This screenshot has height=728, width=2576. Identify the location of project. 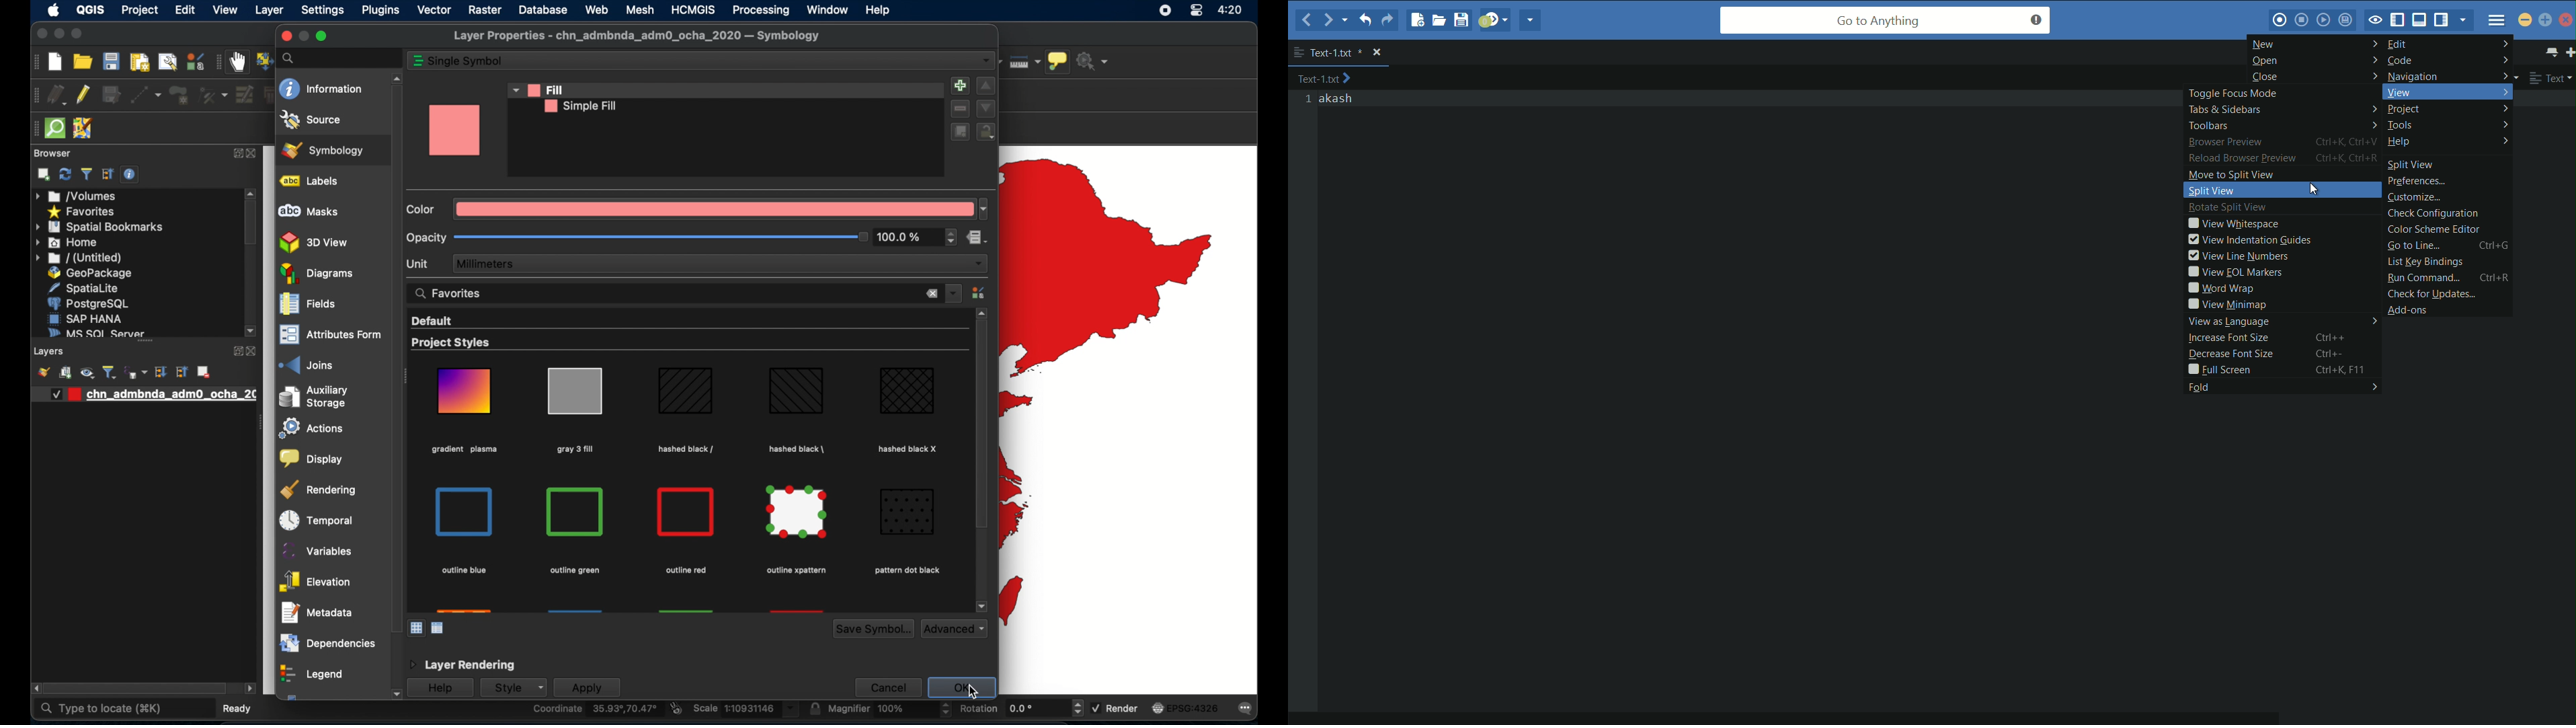
(2448, 109).